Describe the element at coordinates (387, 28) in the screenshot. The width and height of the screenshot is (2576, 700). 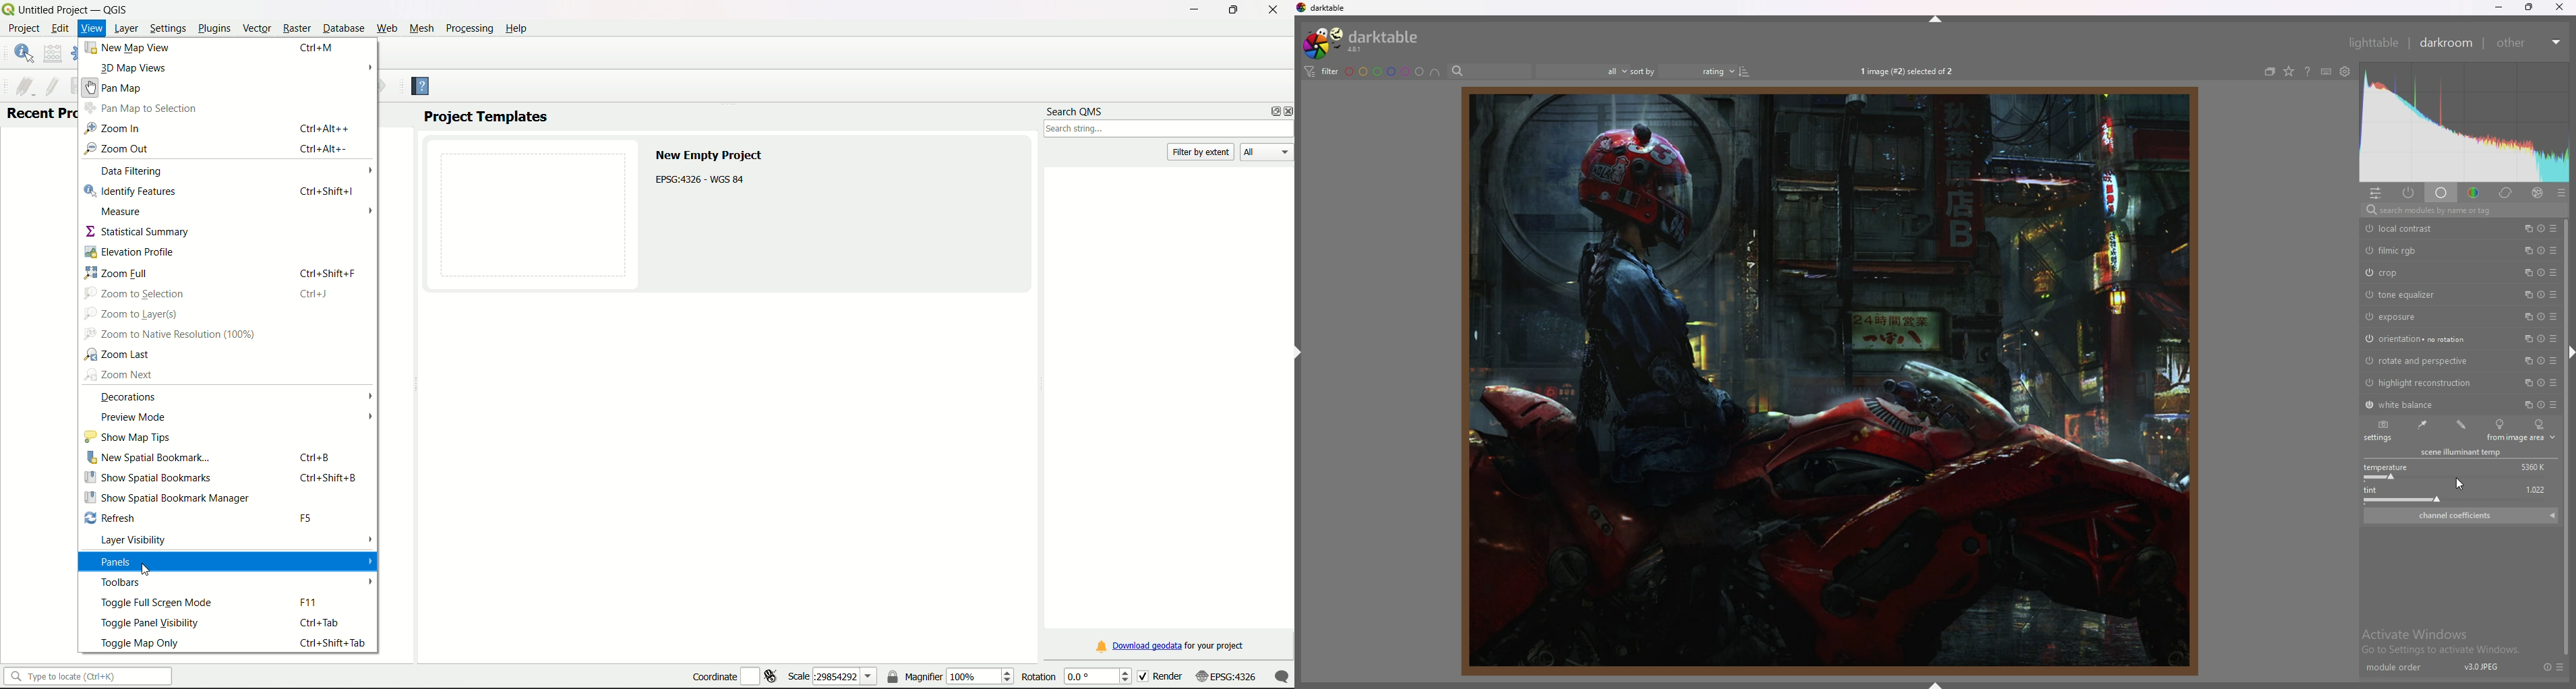
I see `Web` at that location.